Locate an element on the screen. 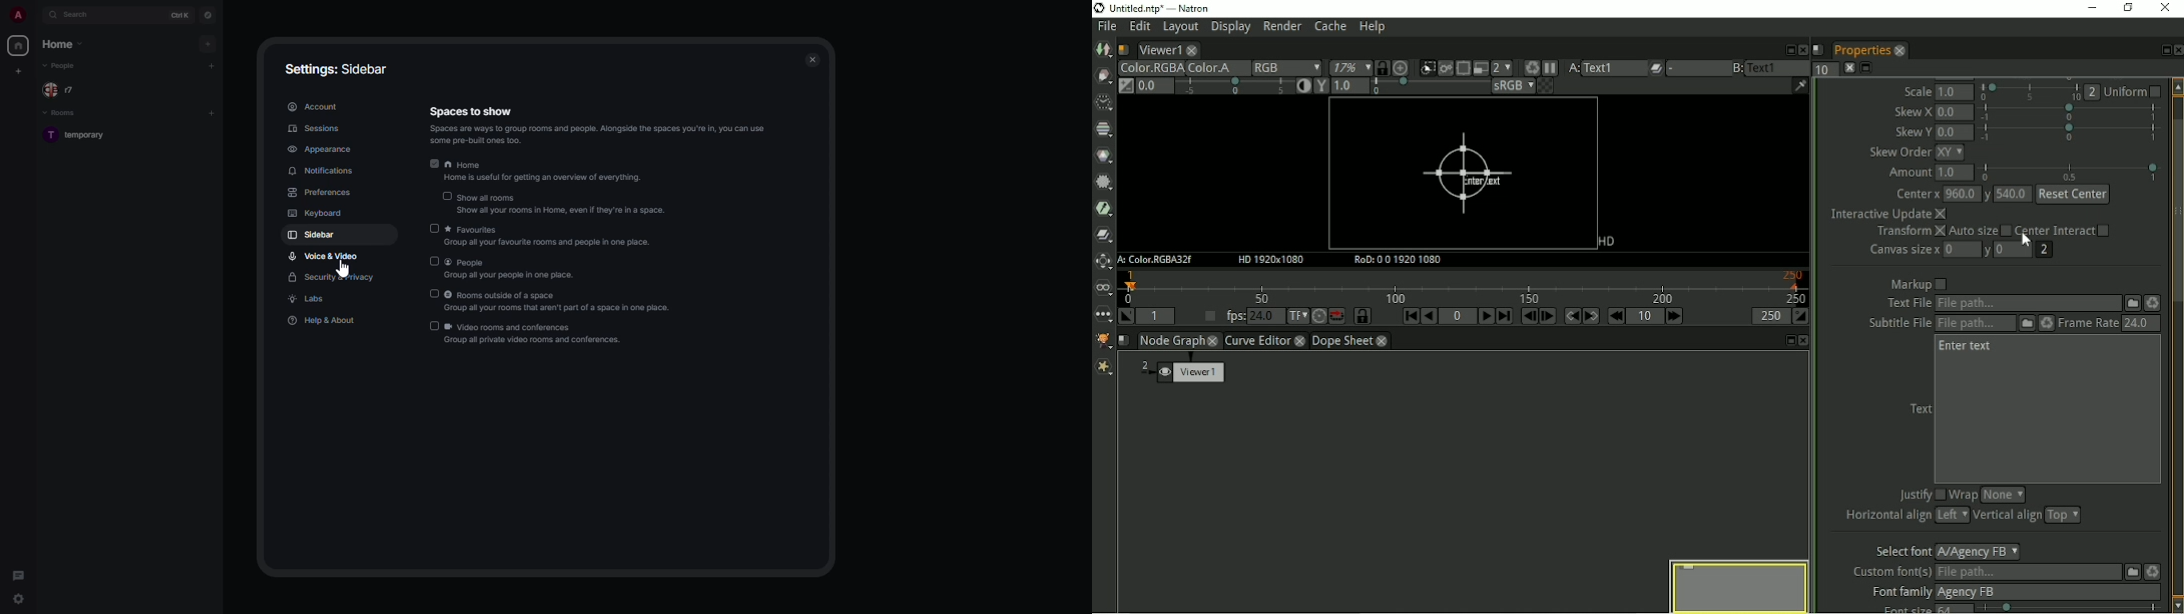  help & about is located at coordinates (323, 321).